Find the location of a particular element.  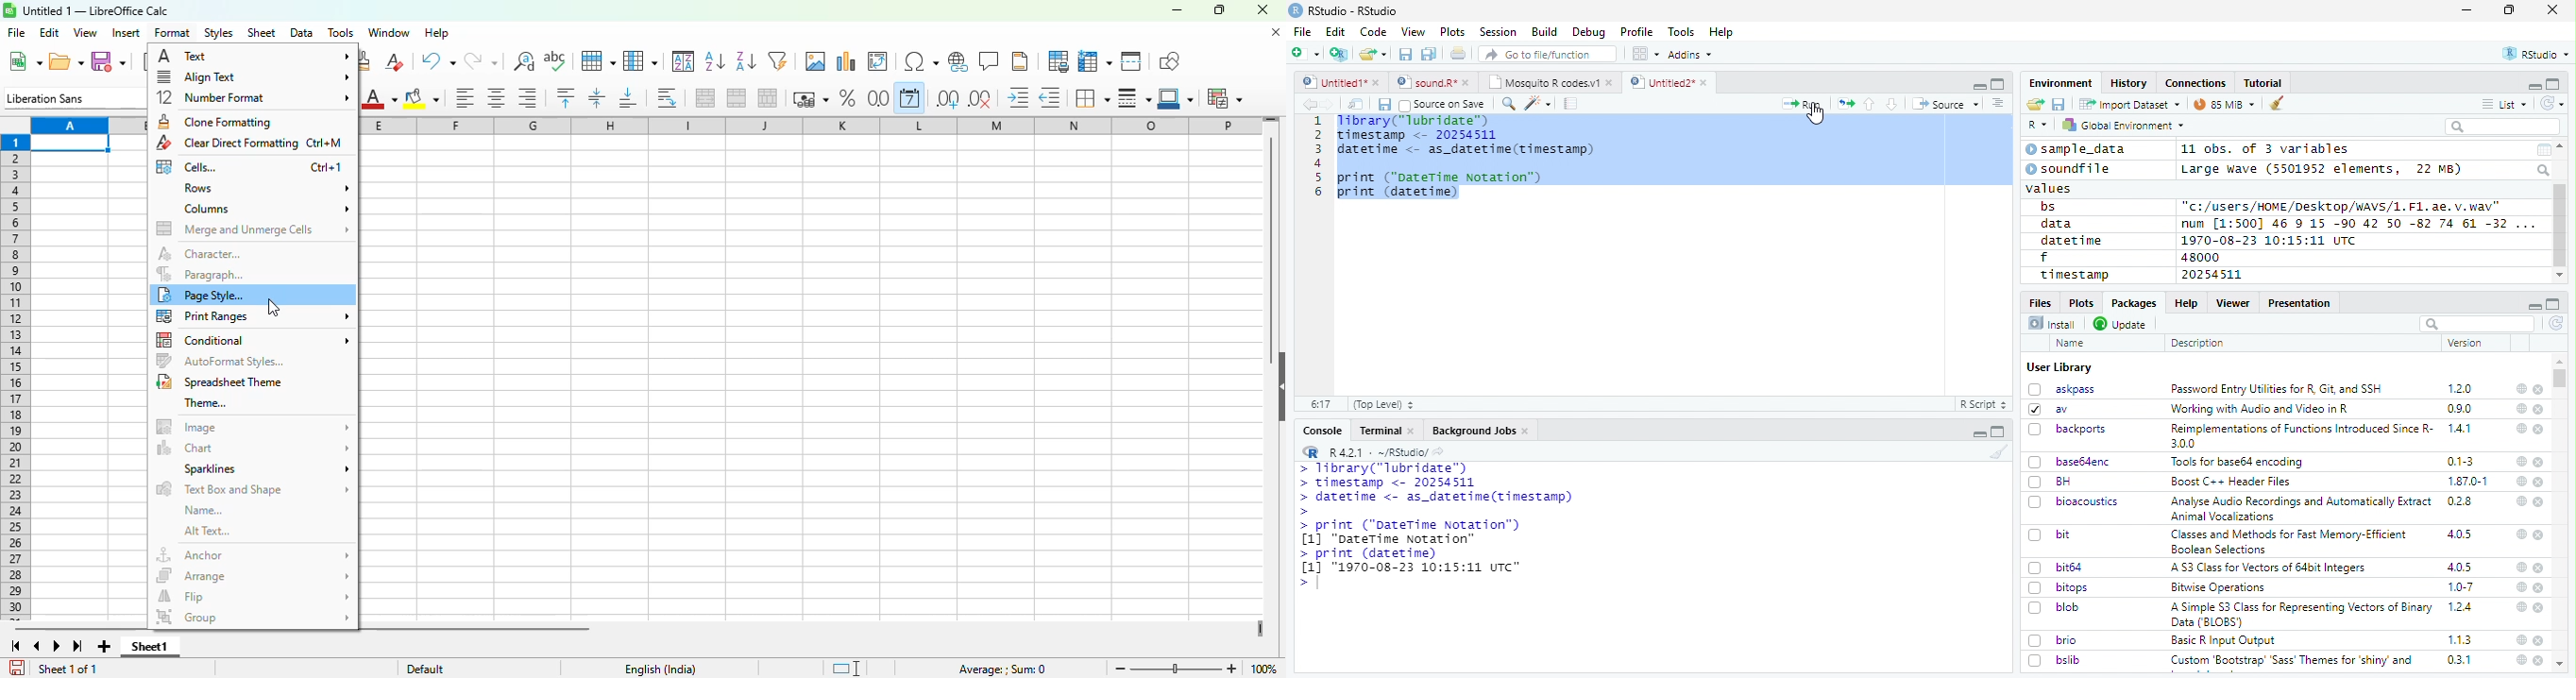

Calendar is located at coordinates (2543, 150).